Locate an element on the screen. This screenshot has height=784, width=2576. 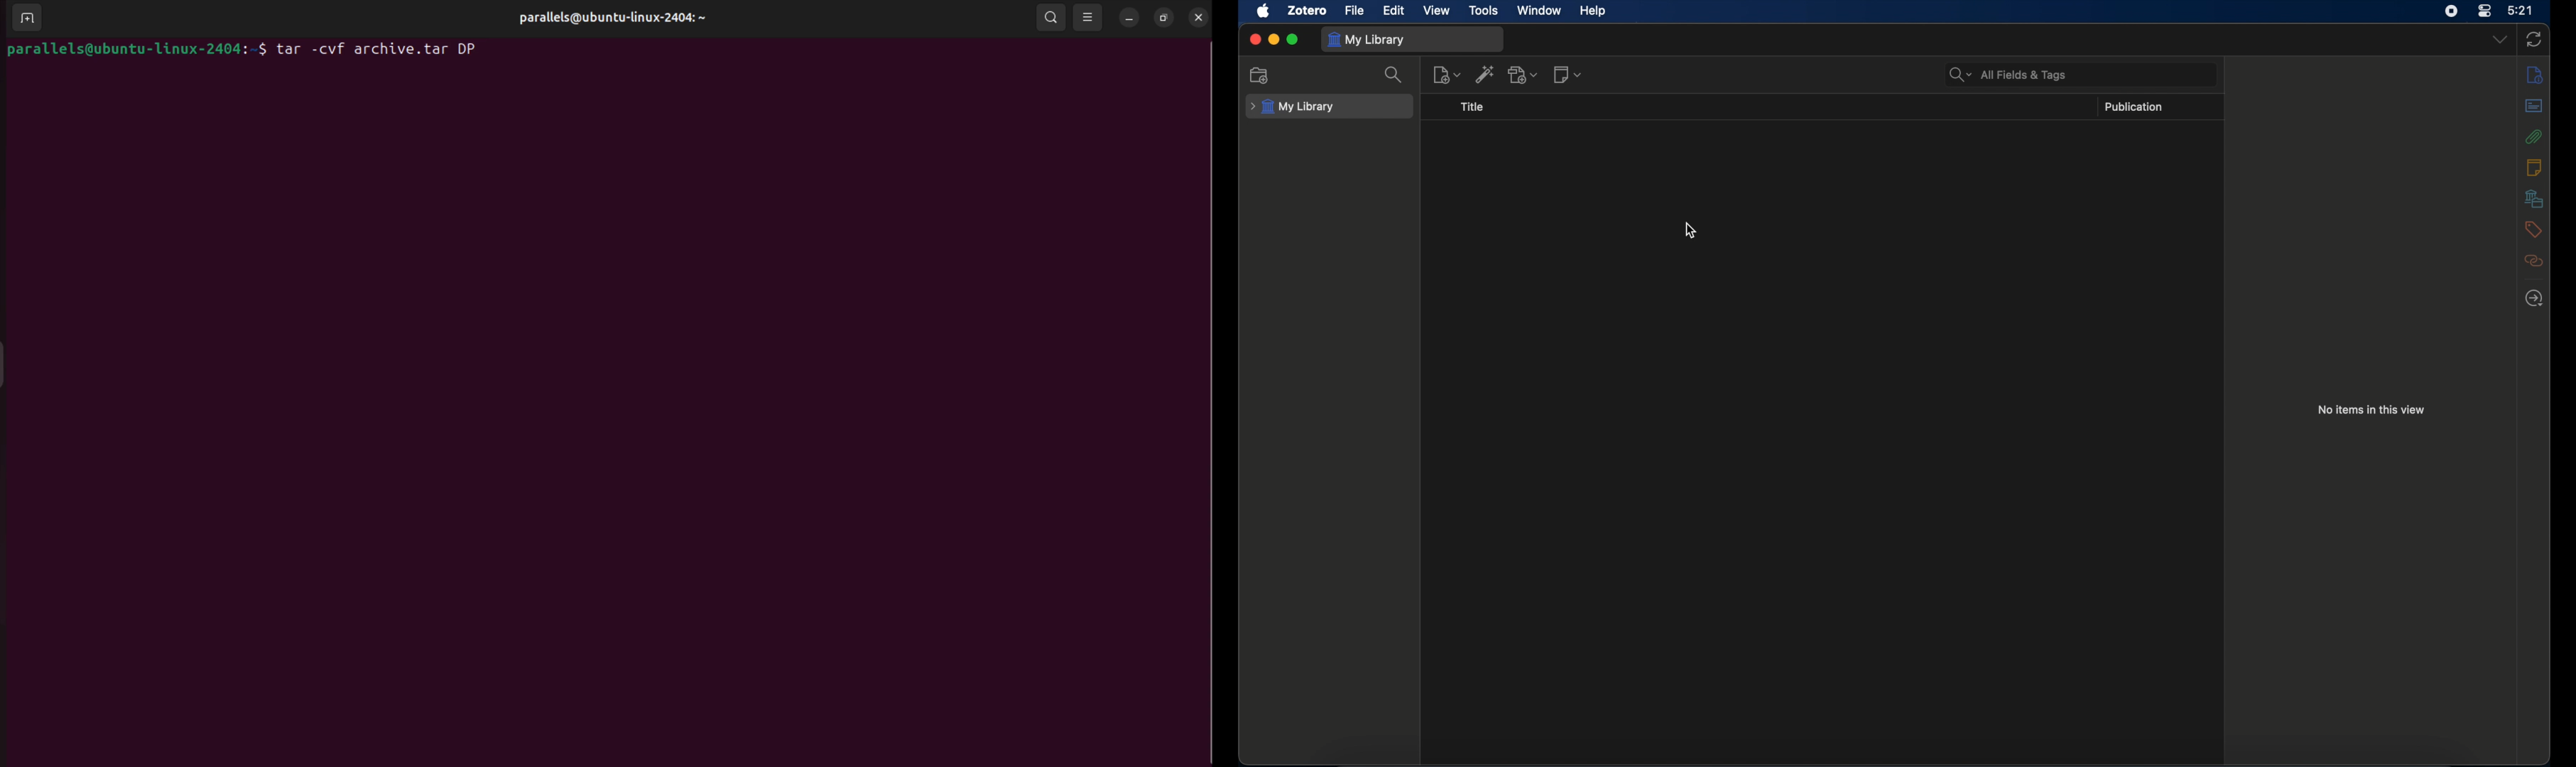
locate is located at coordinates (2534, 299).